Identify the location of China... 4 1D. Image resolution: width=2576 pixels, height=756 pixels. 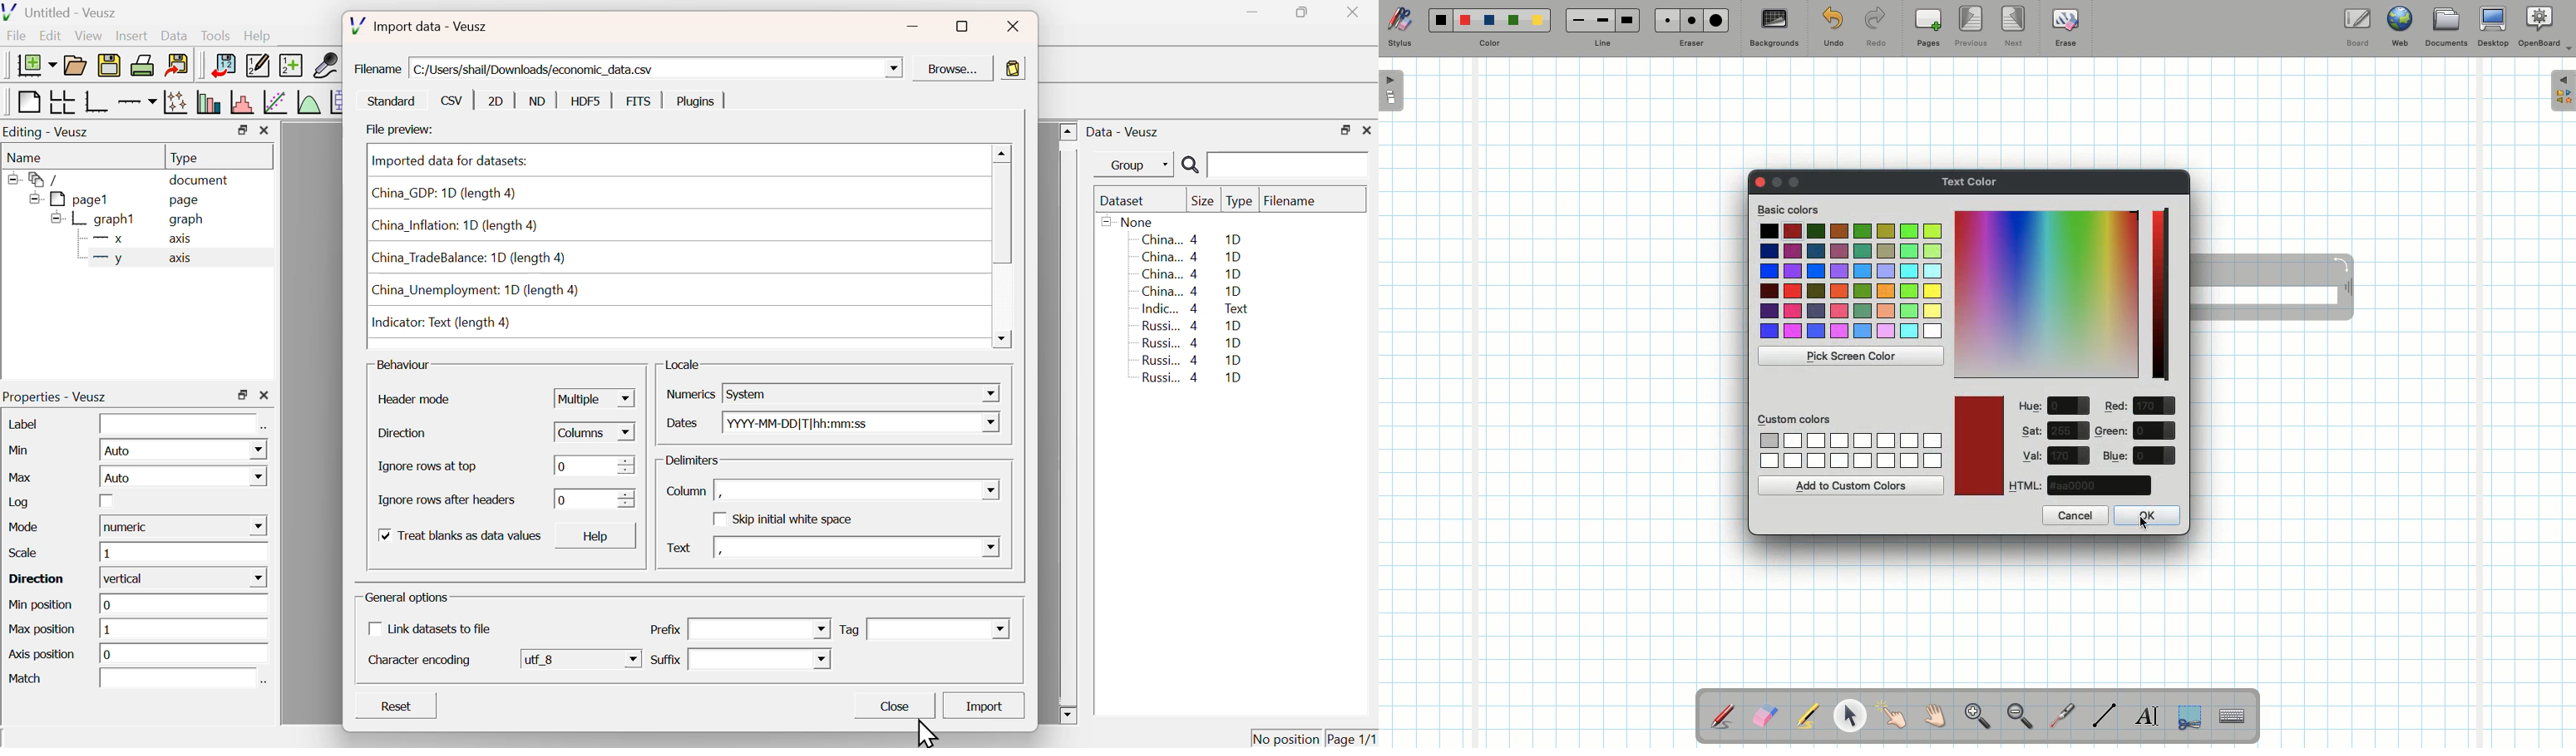
(1194, 275).